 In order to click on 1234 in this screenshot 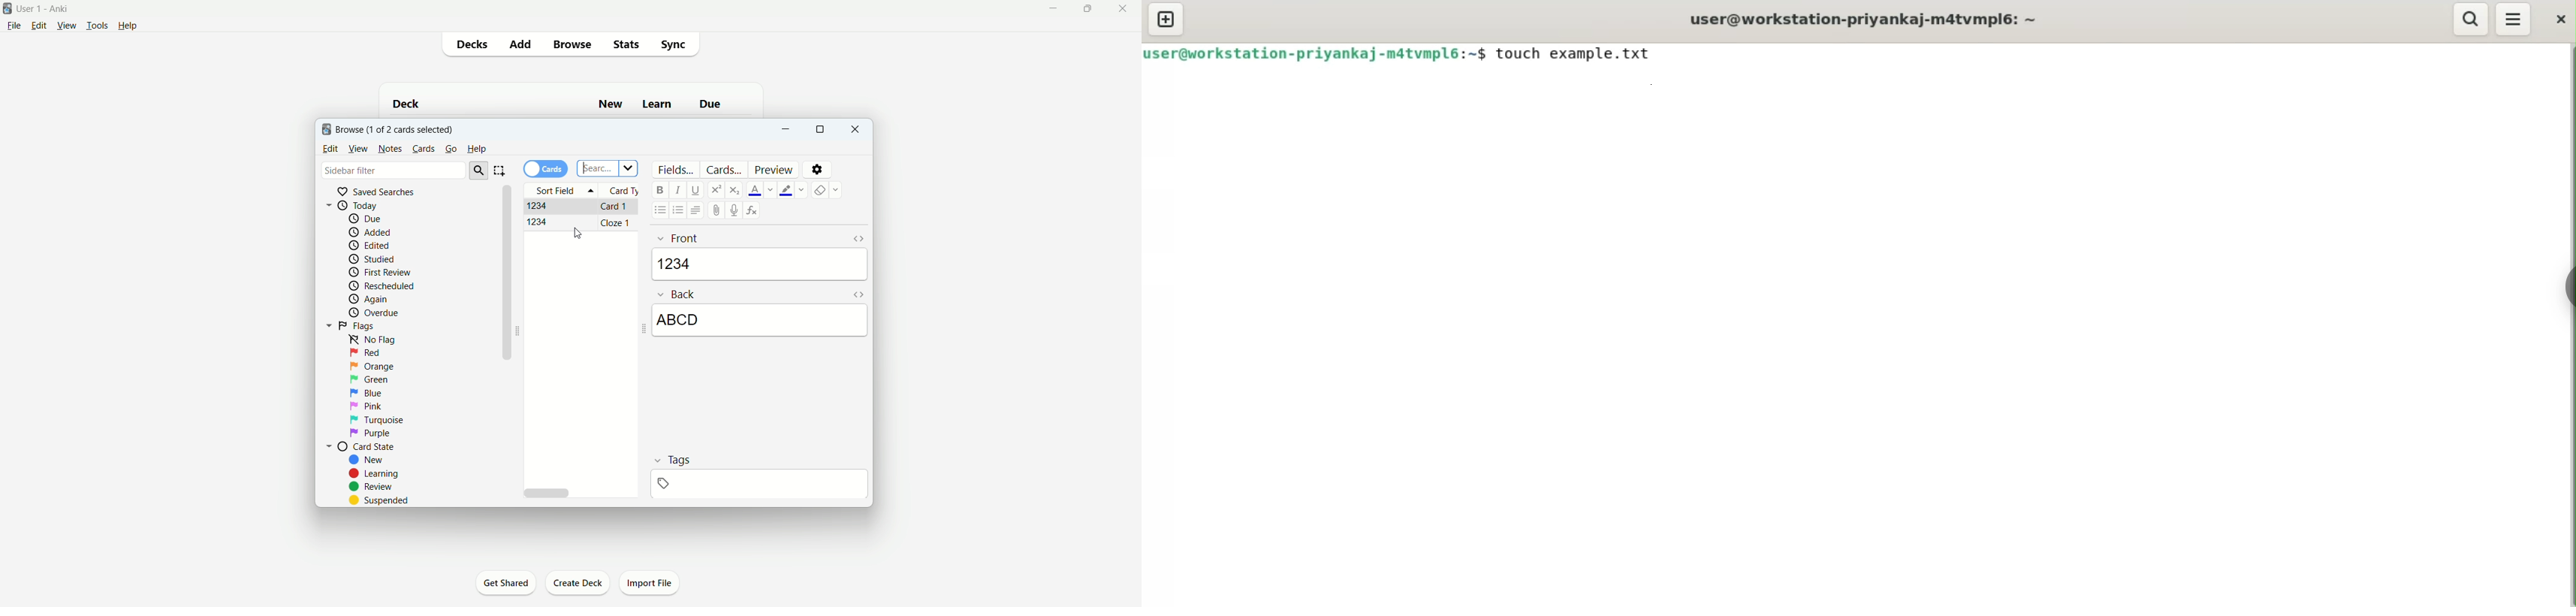, I will do `click(762, 265)`.